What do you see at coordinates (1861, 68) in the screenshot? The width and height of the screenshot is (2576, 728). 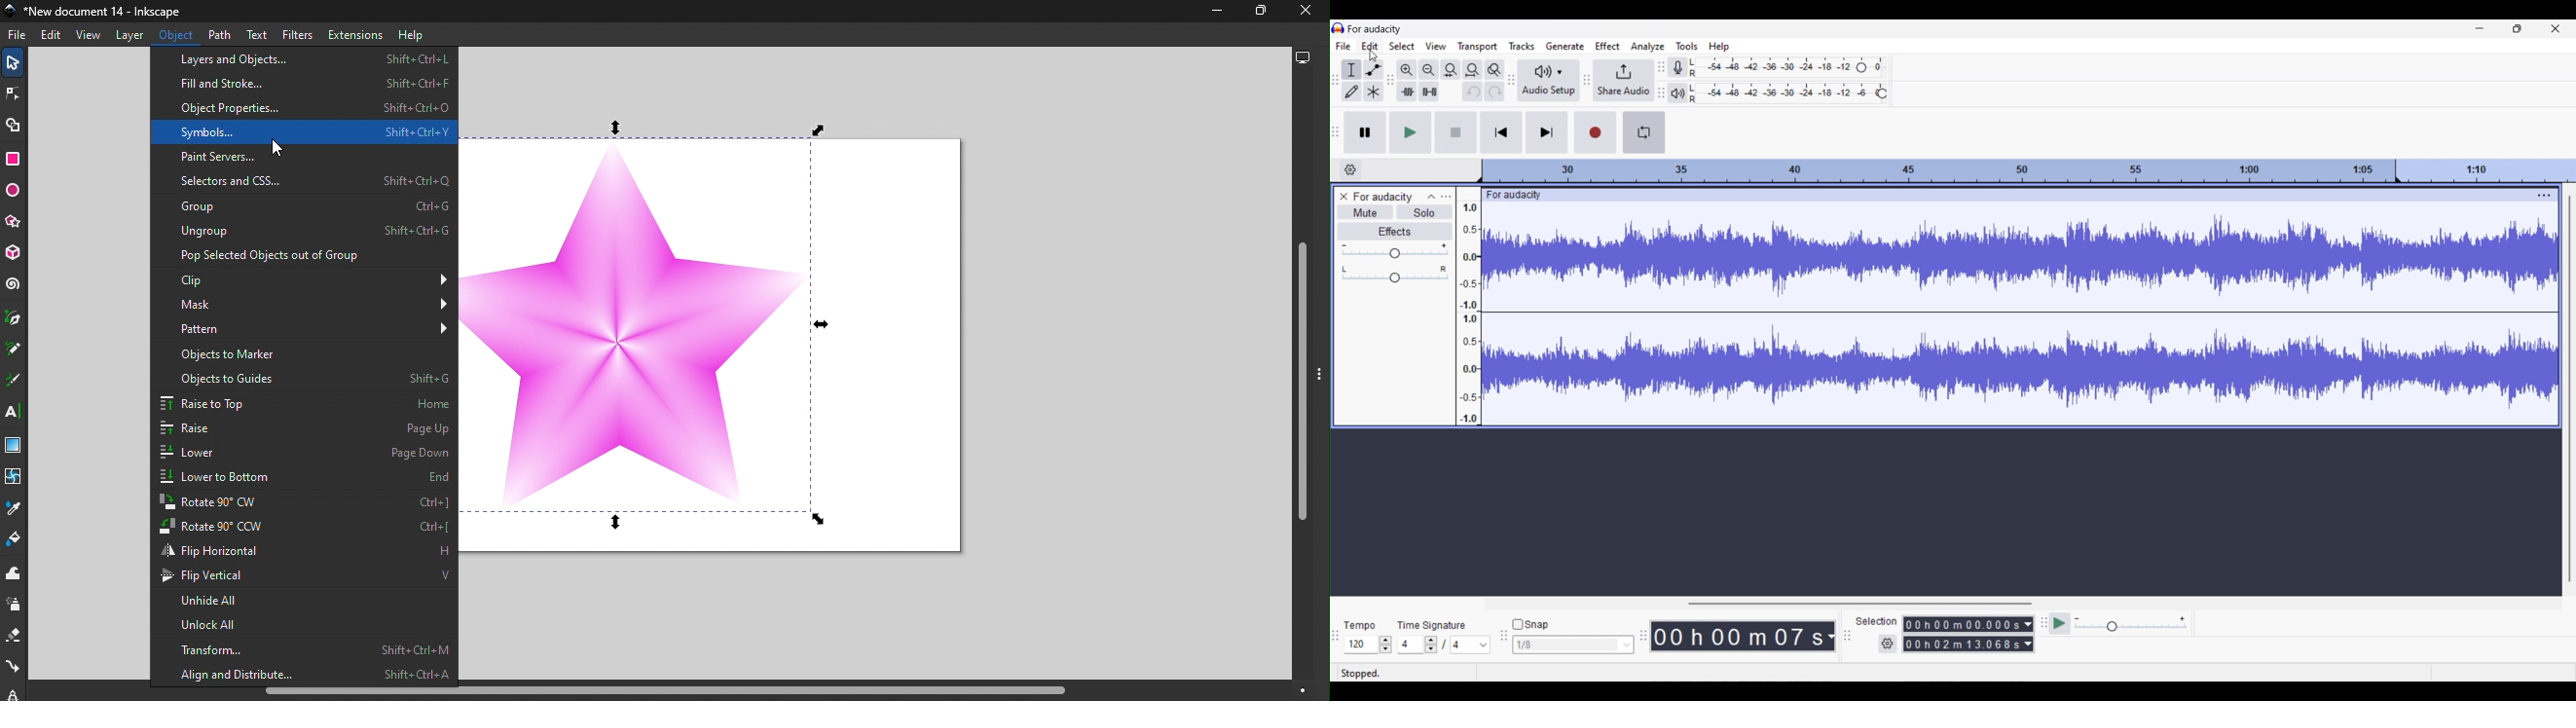 I see `Recording level header` at bounding box center [1861, 68].